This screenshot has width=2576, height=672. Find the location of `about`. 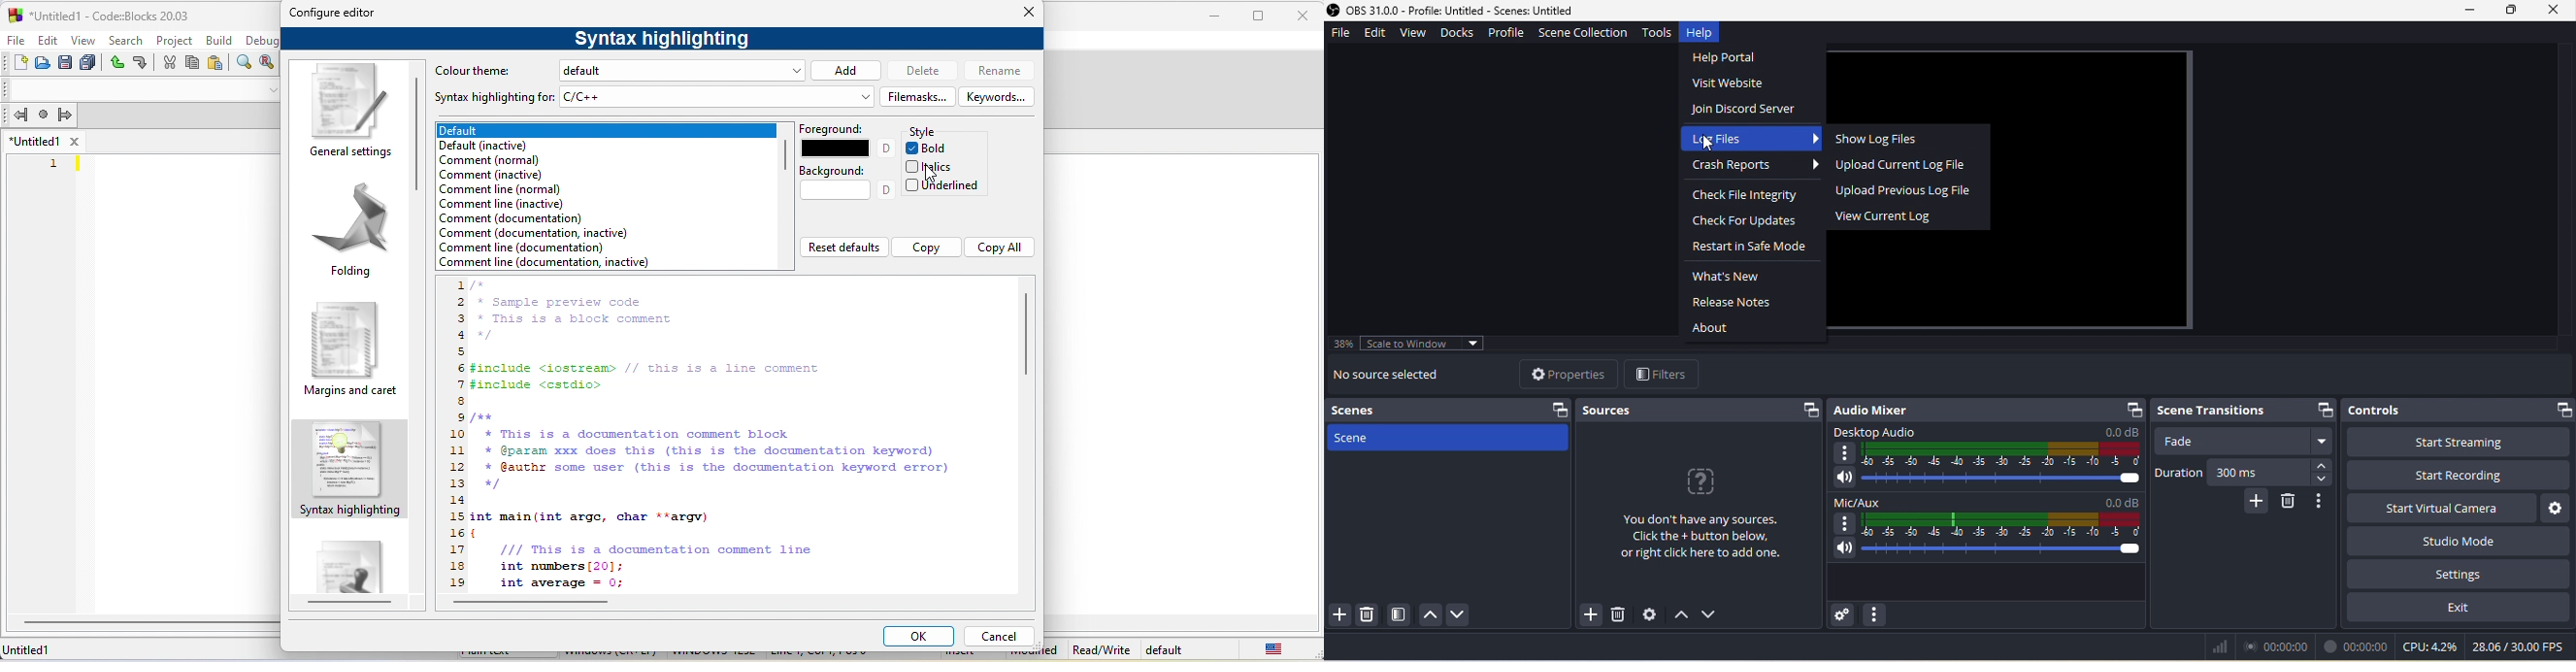

about is located at coordinates (1715, 329).